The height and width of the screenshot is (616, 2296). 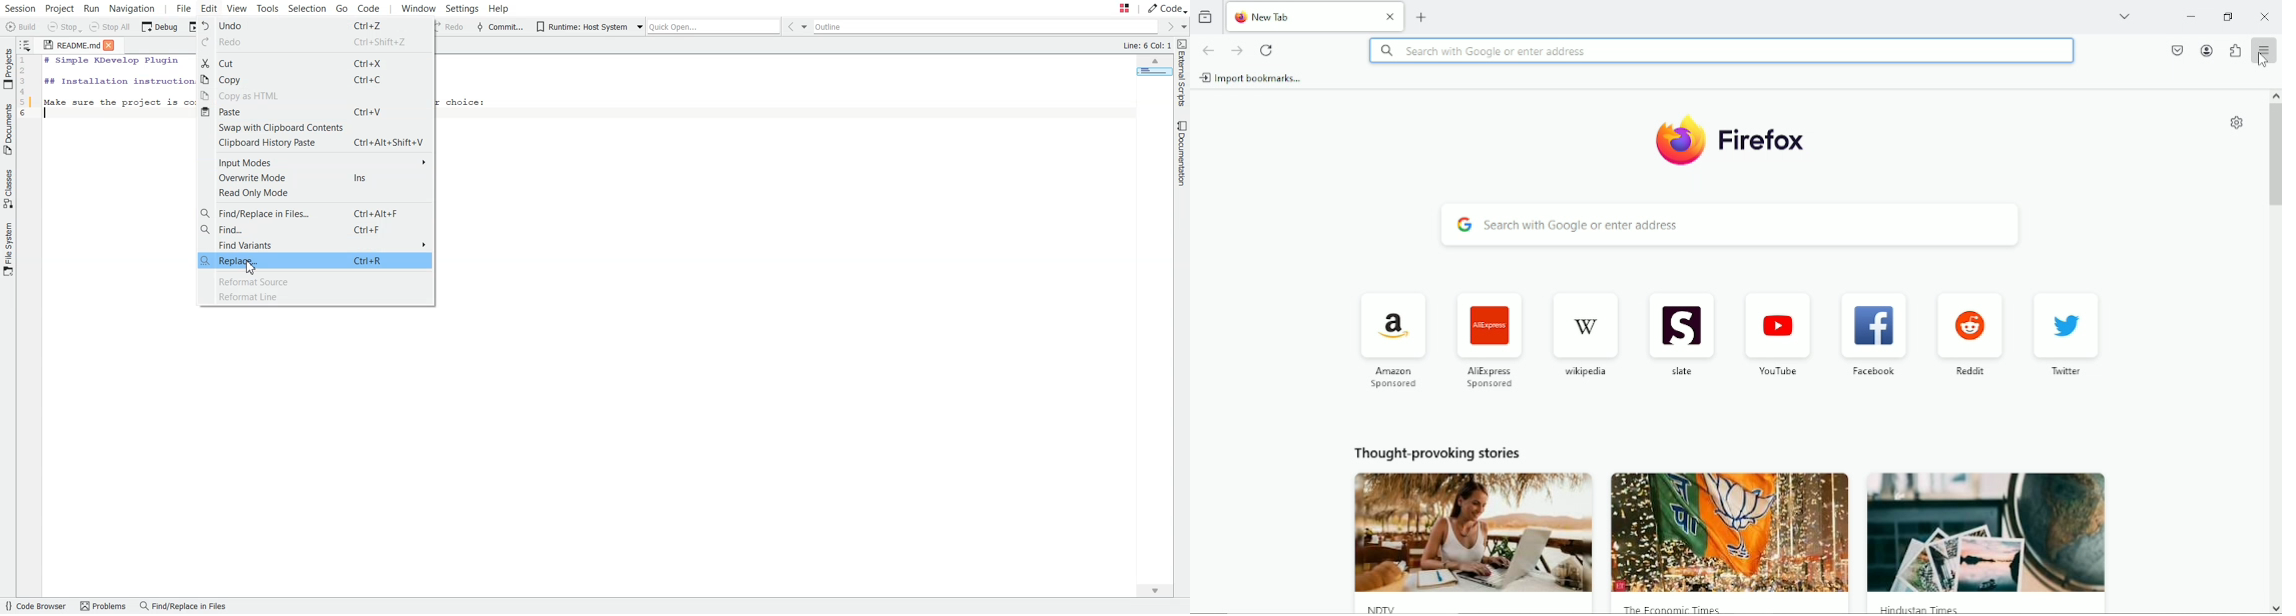 I want to click on search with Google or enter address, so click(x=1734, y=226).